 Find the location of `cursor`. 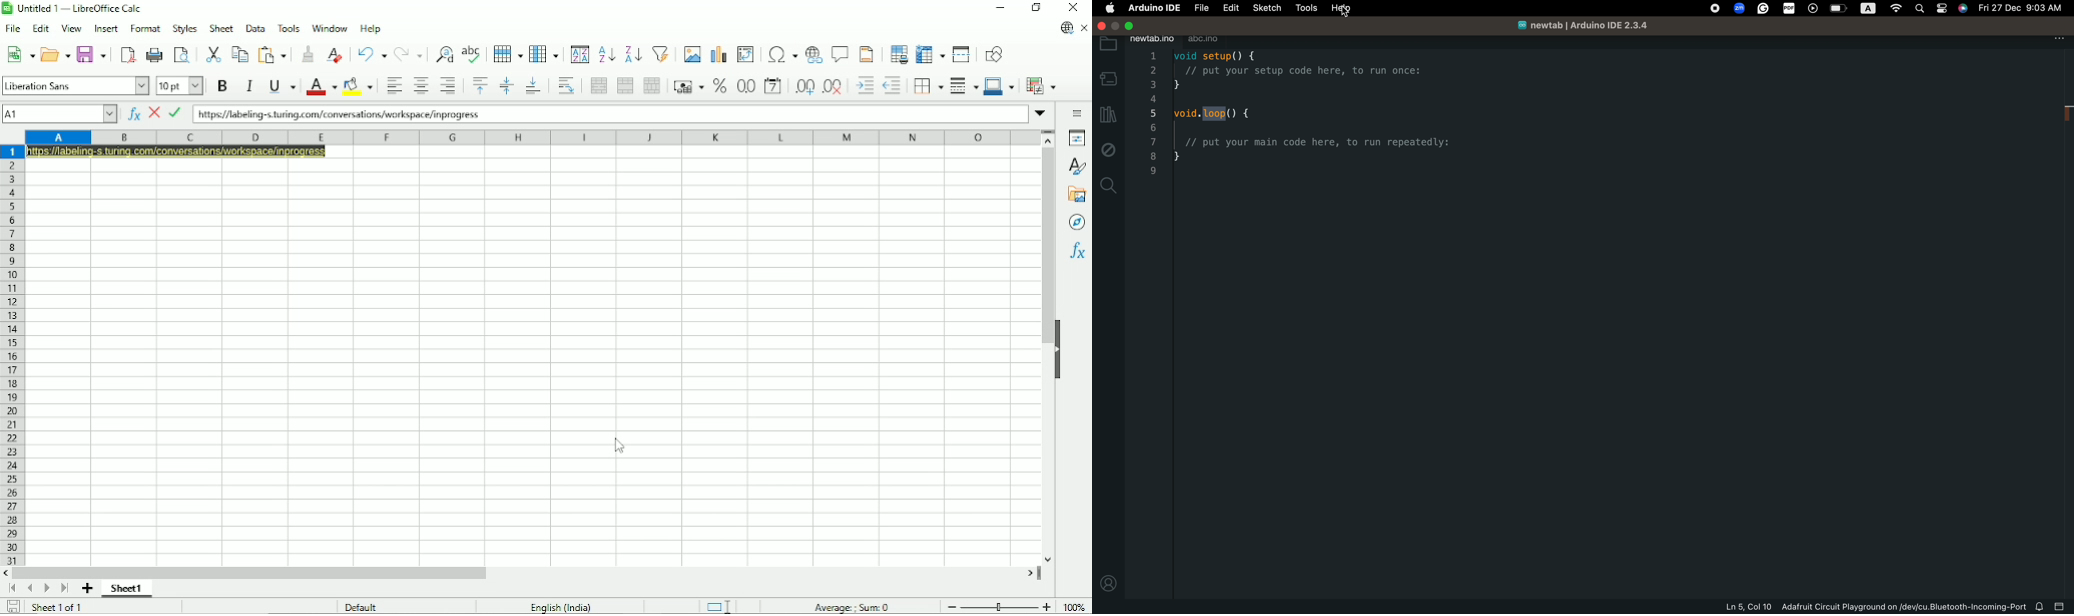

cursor is located at coordinates (1343, 10).